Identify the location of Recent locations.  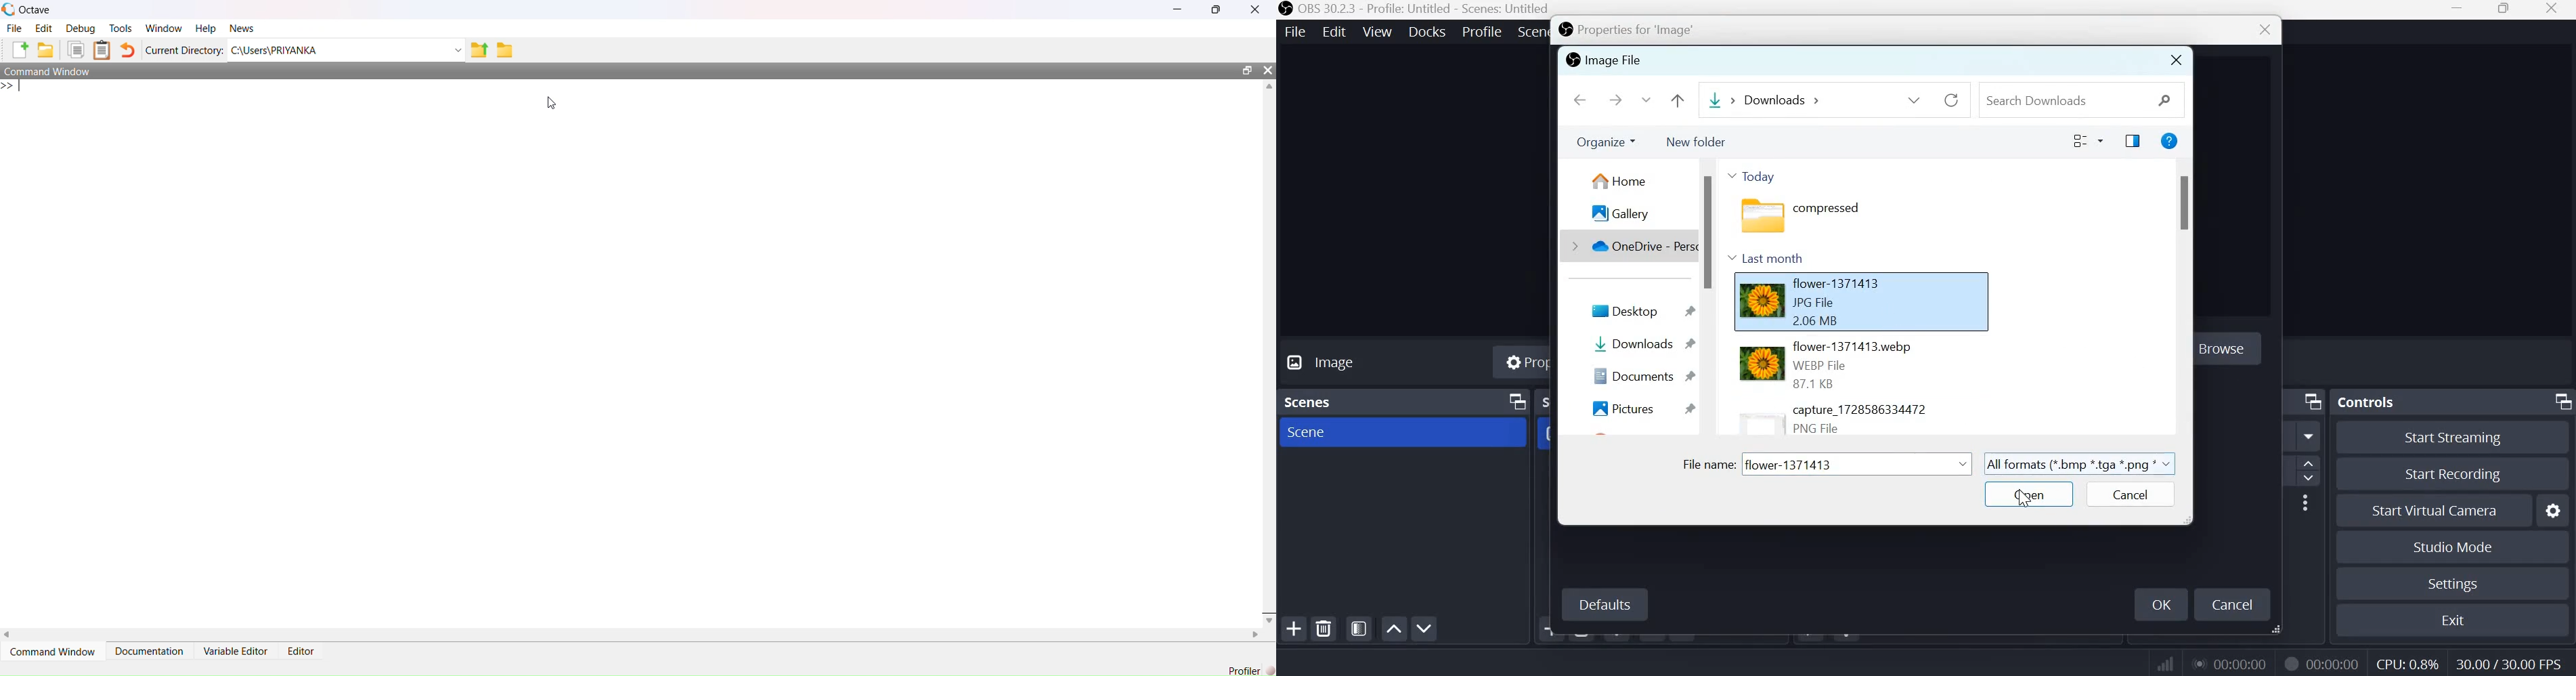
(1647, 100).